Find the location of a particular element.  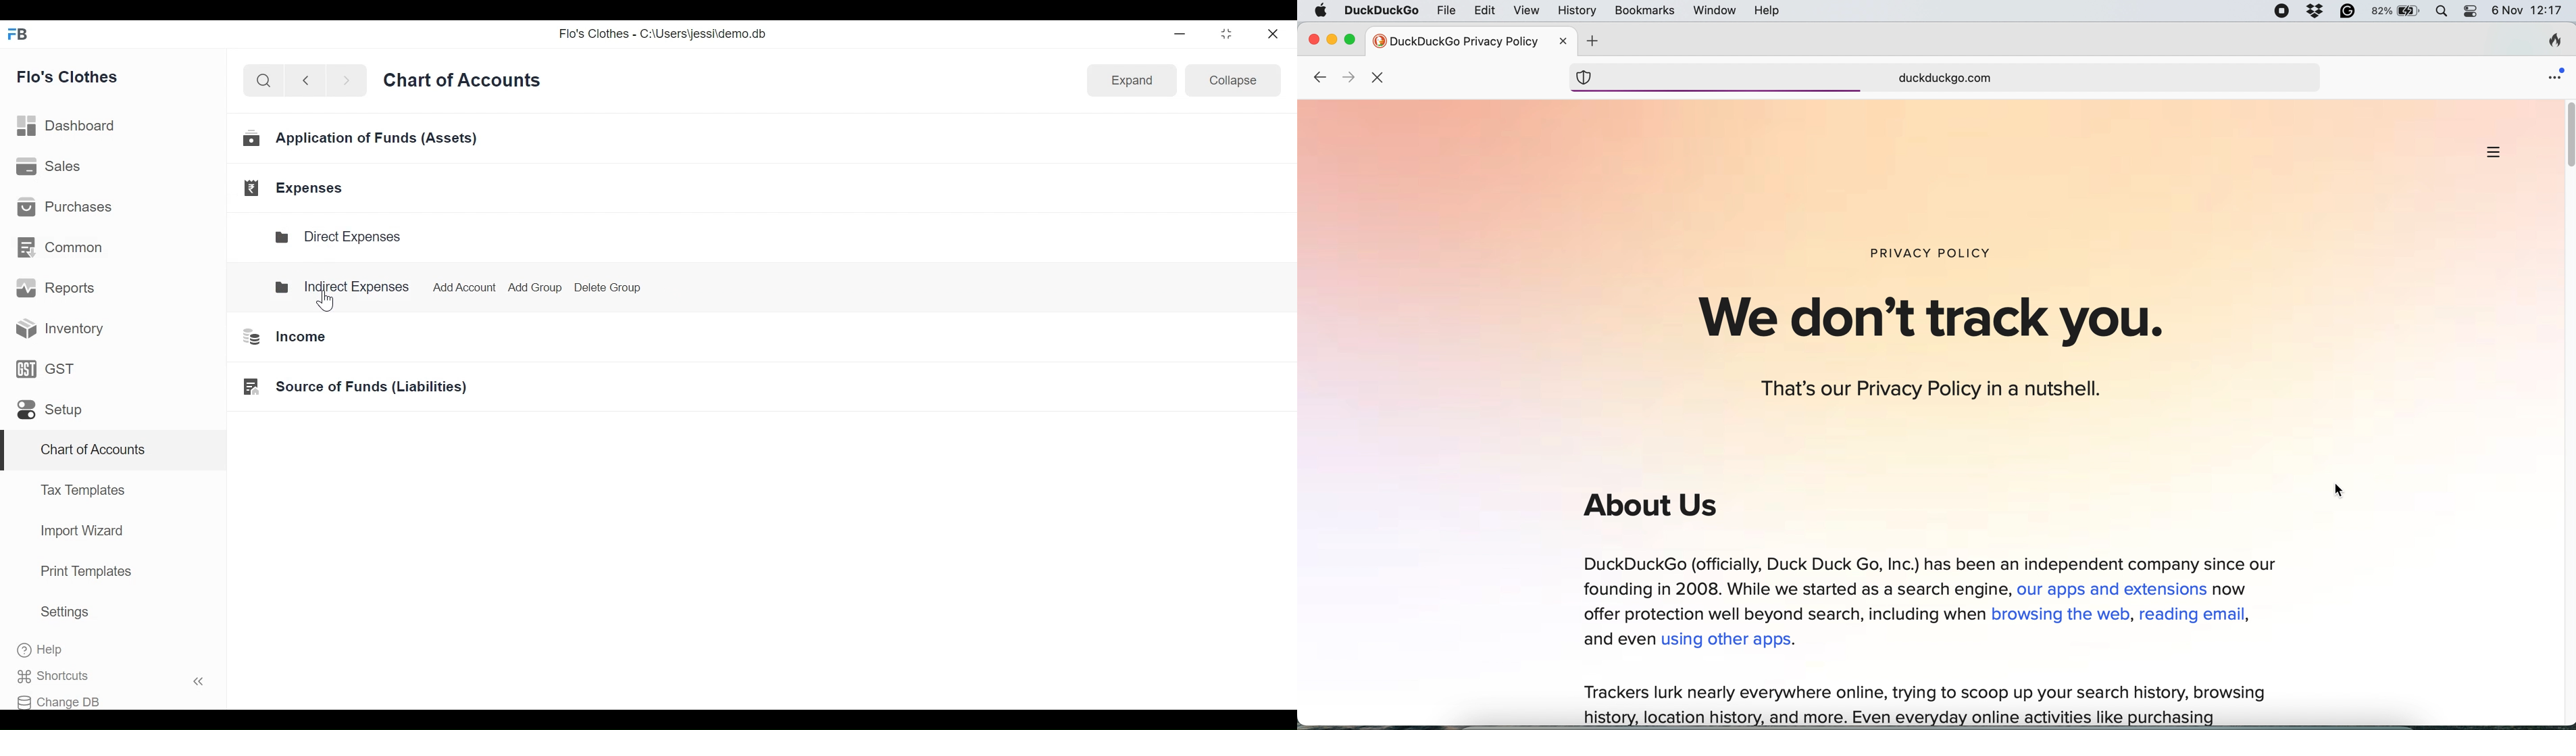

Reports is located at coordinates (58, 291).